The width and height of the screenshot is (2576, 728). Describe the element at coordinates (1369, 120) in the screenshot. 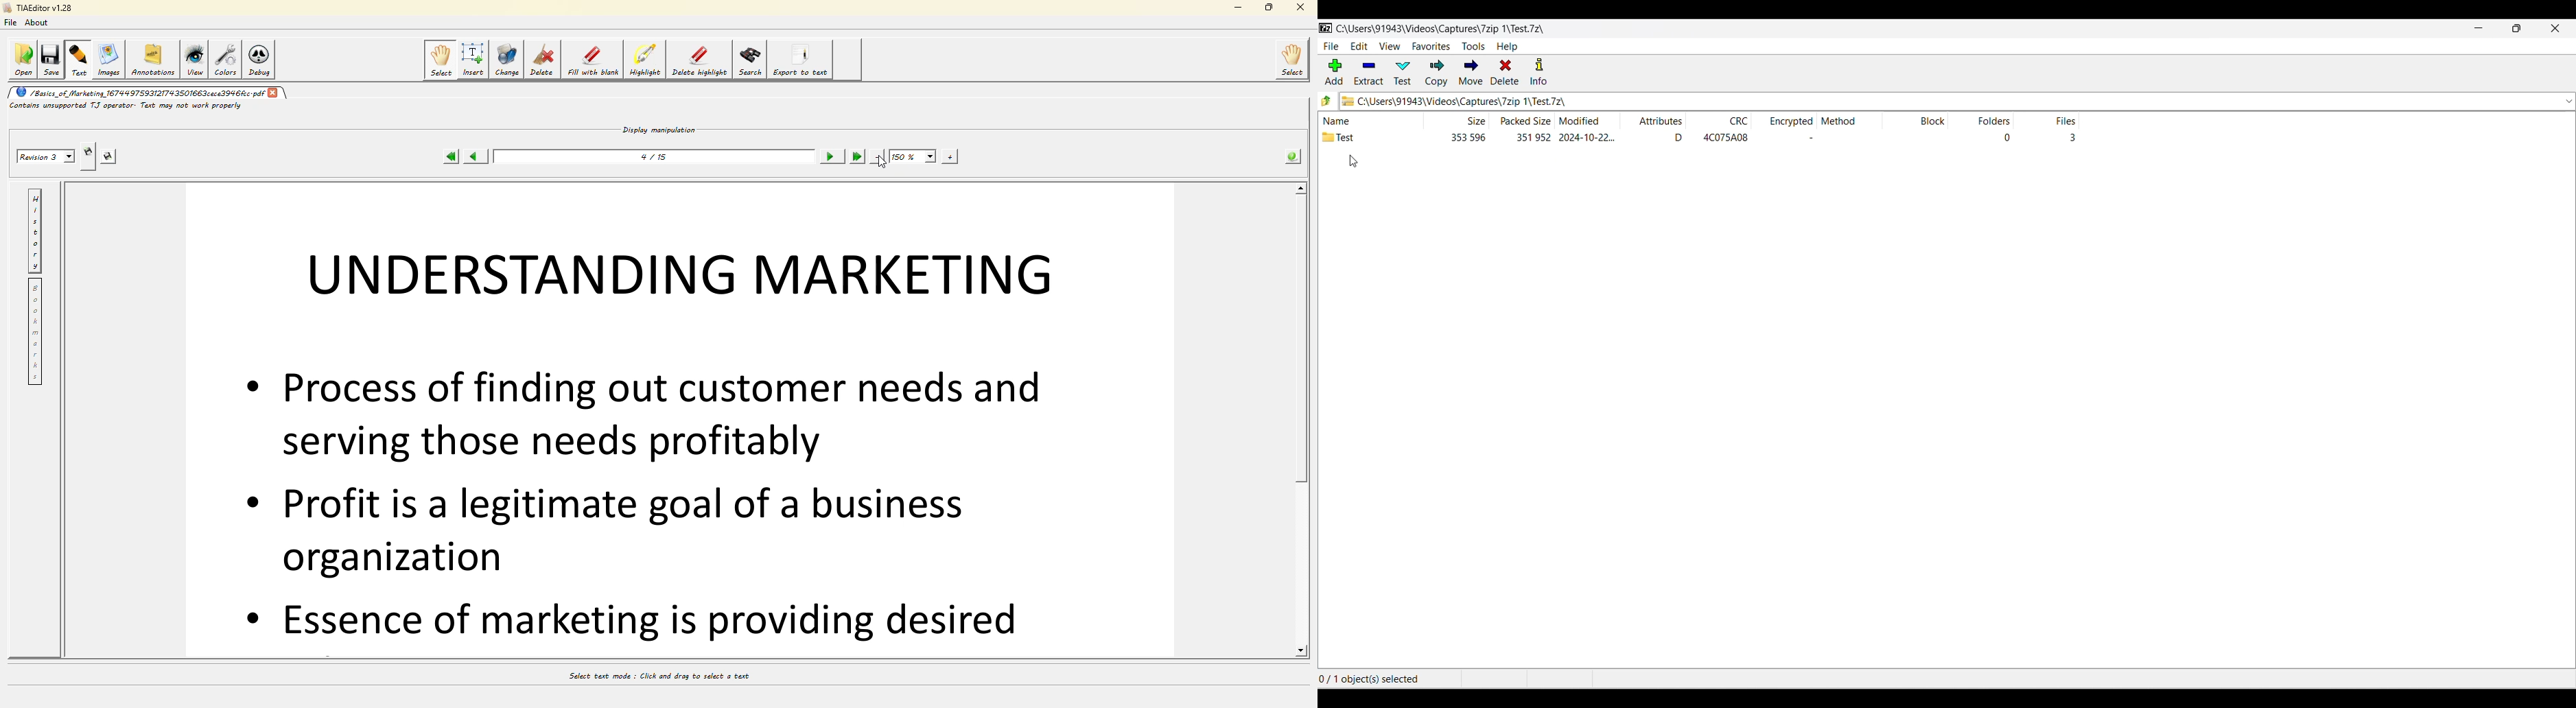

I see `Name column` at that location.